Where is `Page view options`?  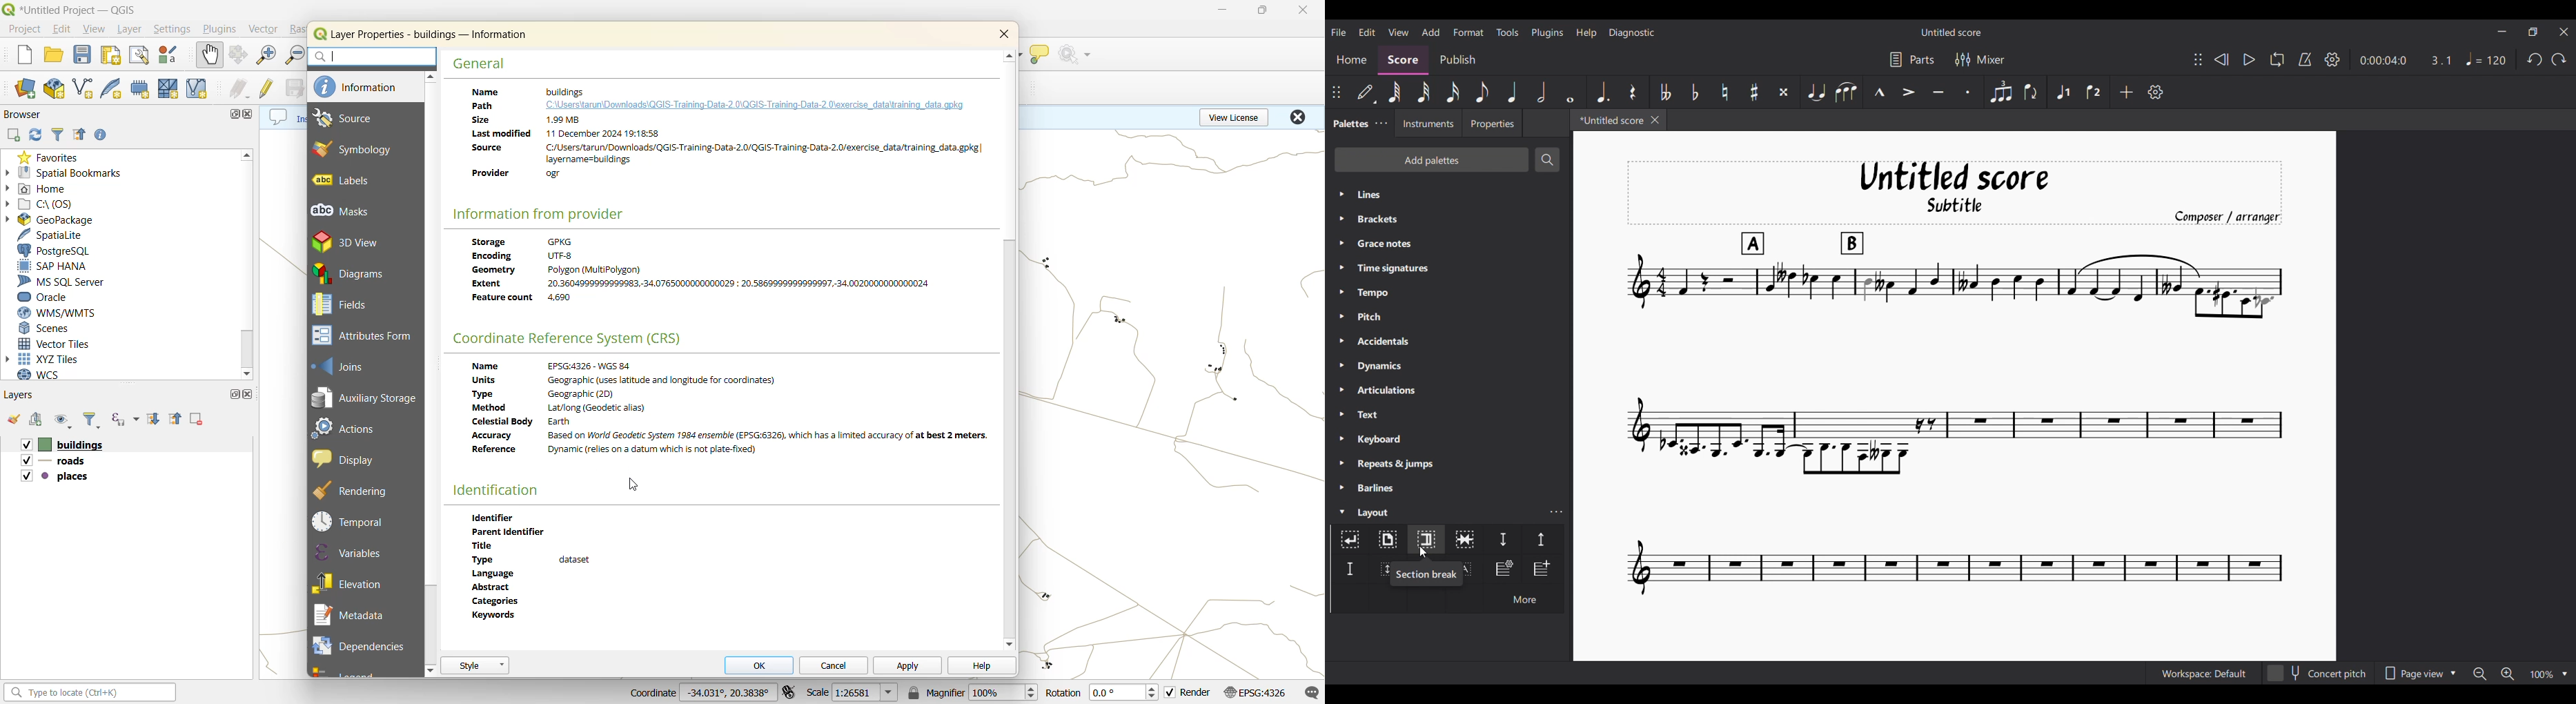 Page view options is located at coordinates (2419, 673).